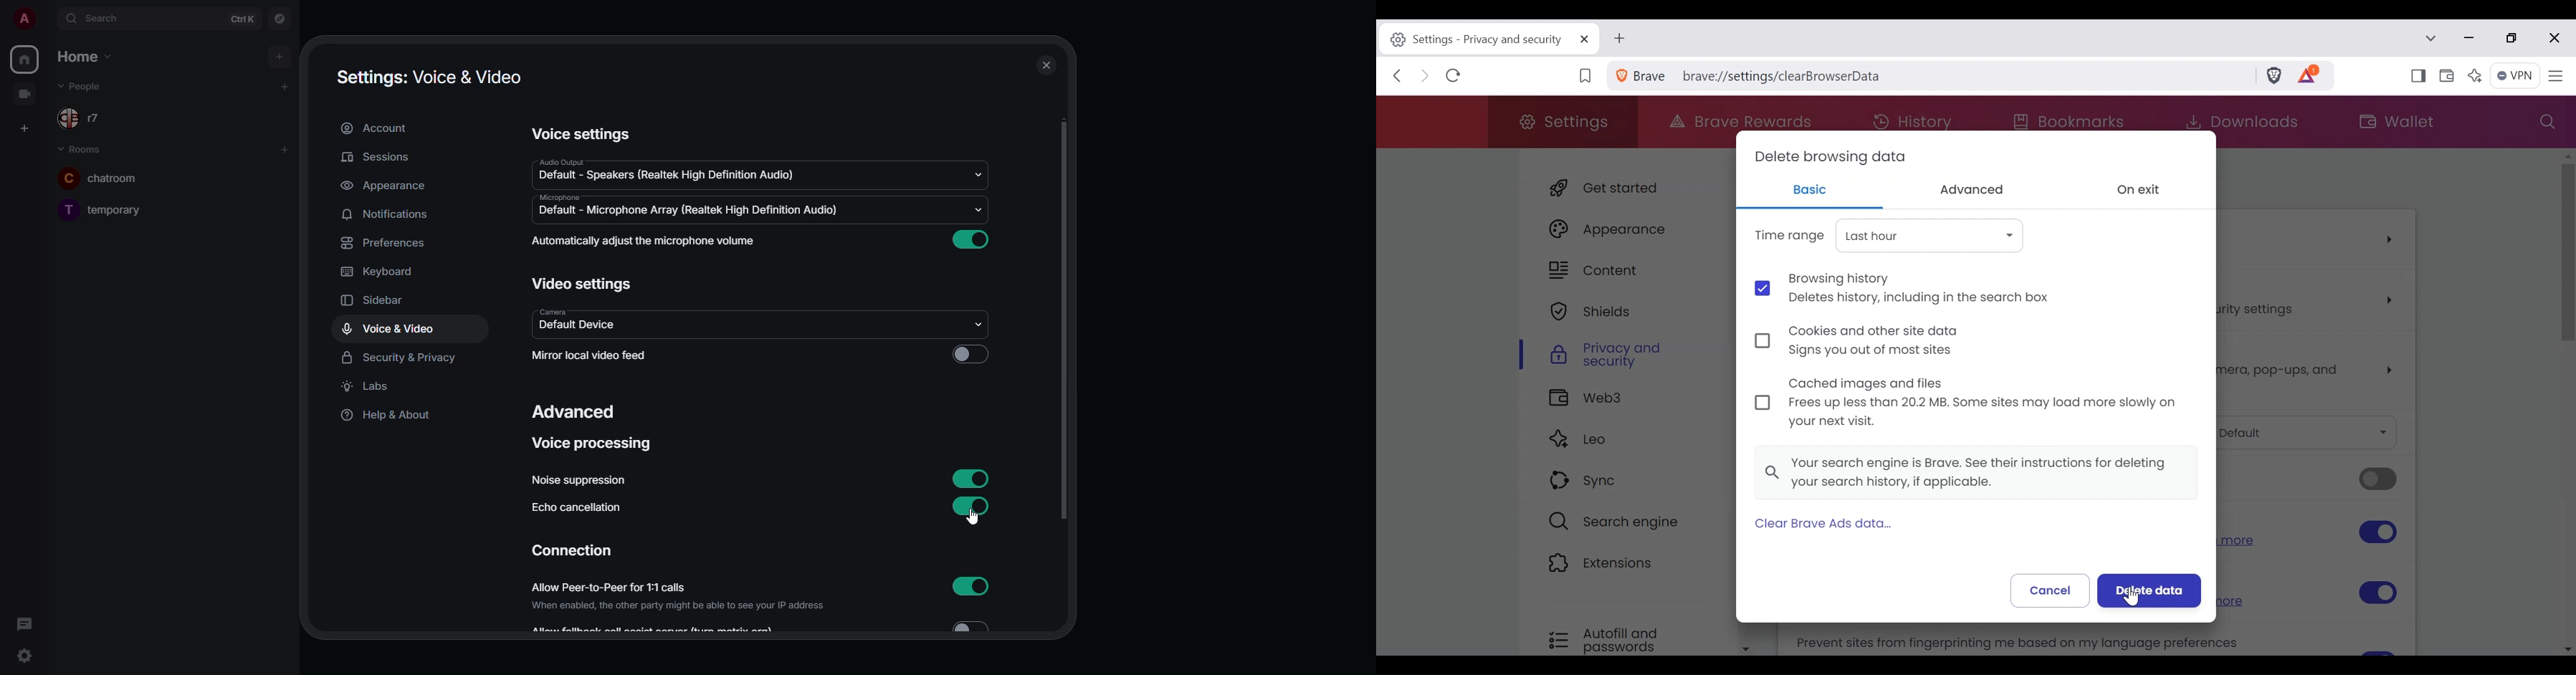 The image size is (2576, 700). I want to click on voice processing, so click(596, 445).